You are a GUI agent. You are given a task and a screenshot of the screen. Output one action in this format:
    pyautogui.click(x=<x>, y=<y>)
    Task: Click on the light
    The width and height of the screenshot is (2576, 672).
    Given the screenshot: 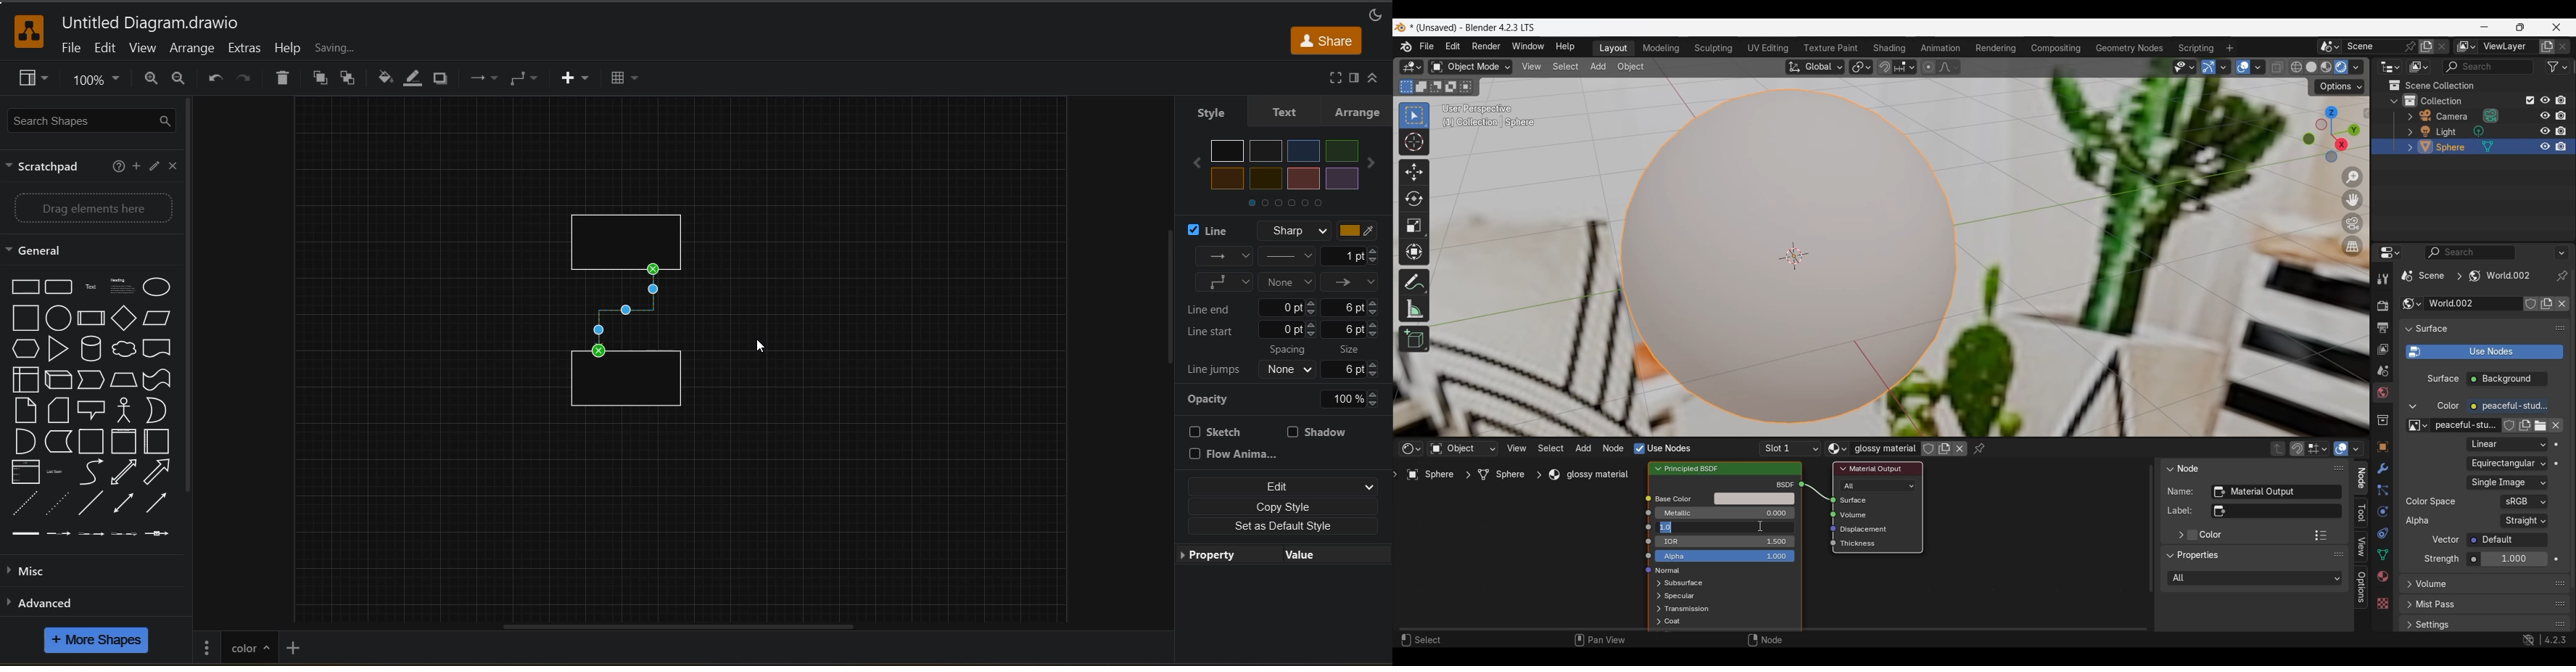 What is the action you would take?
    pyautogui.click(x=2448, y=132)
    